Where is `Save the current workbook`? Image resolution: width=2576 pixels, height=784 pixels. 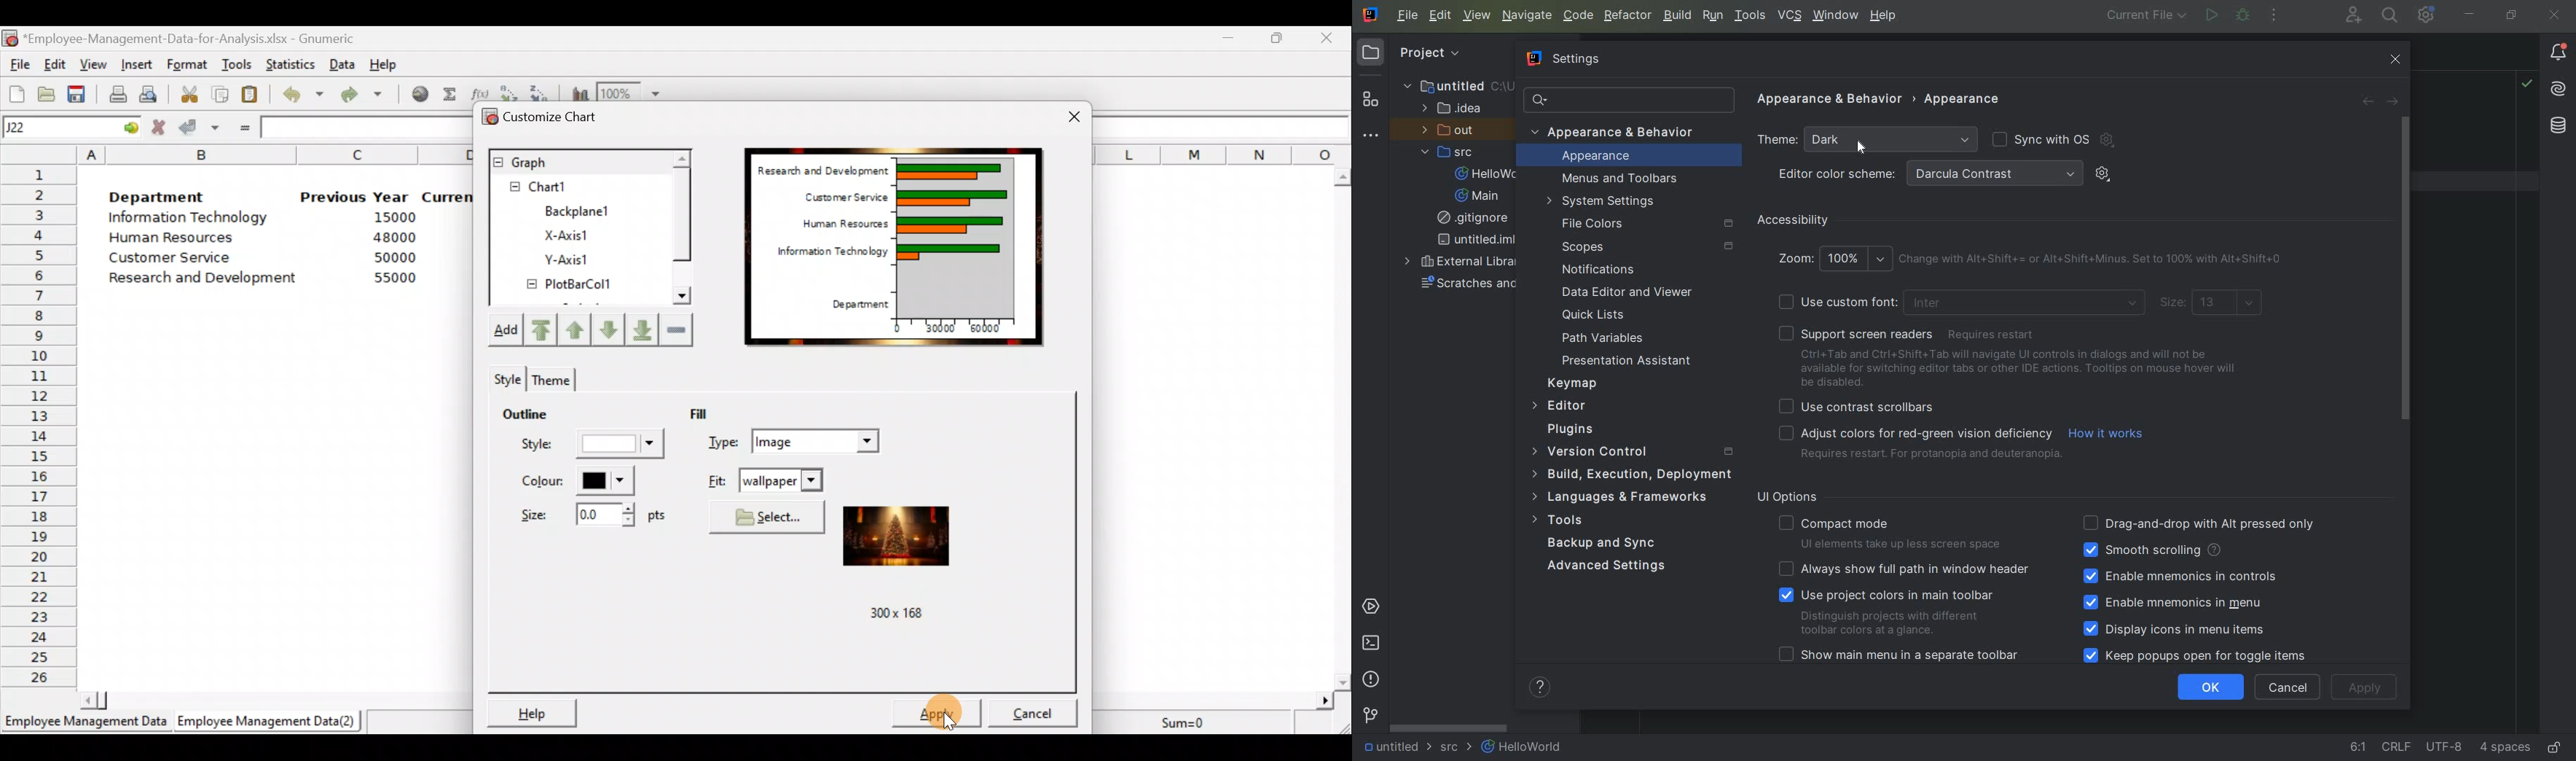
Save the current workbook is located at coordinates (77, 92).